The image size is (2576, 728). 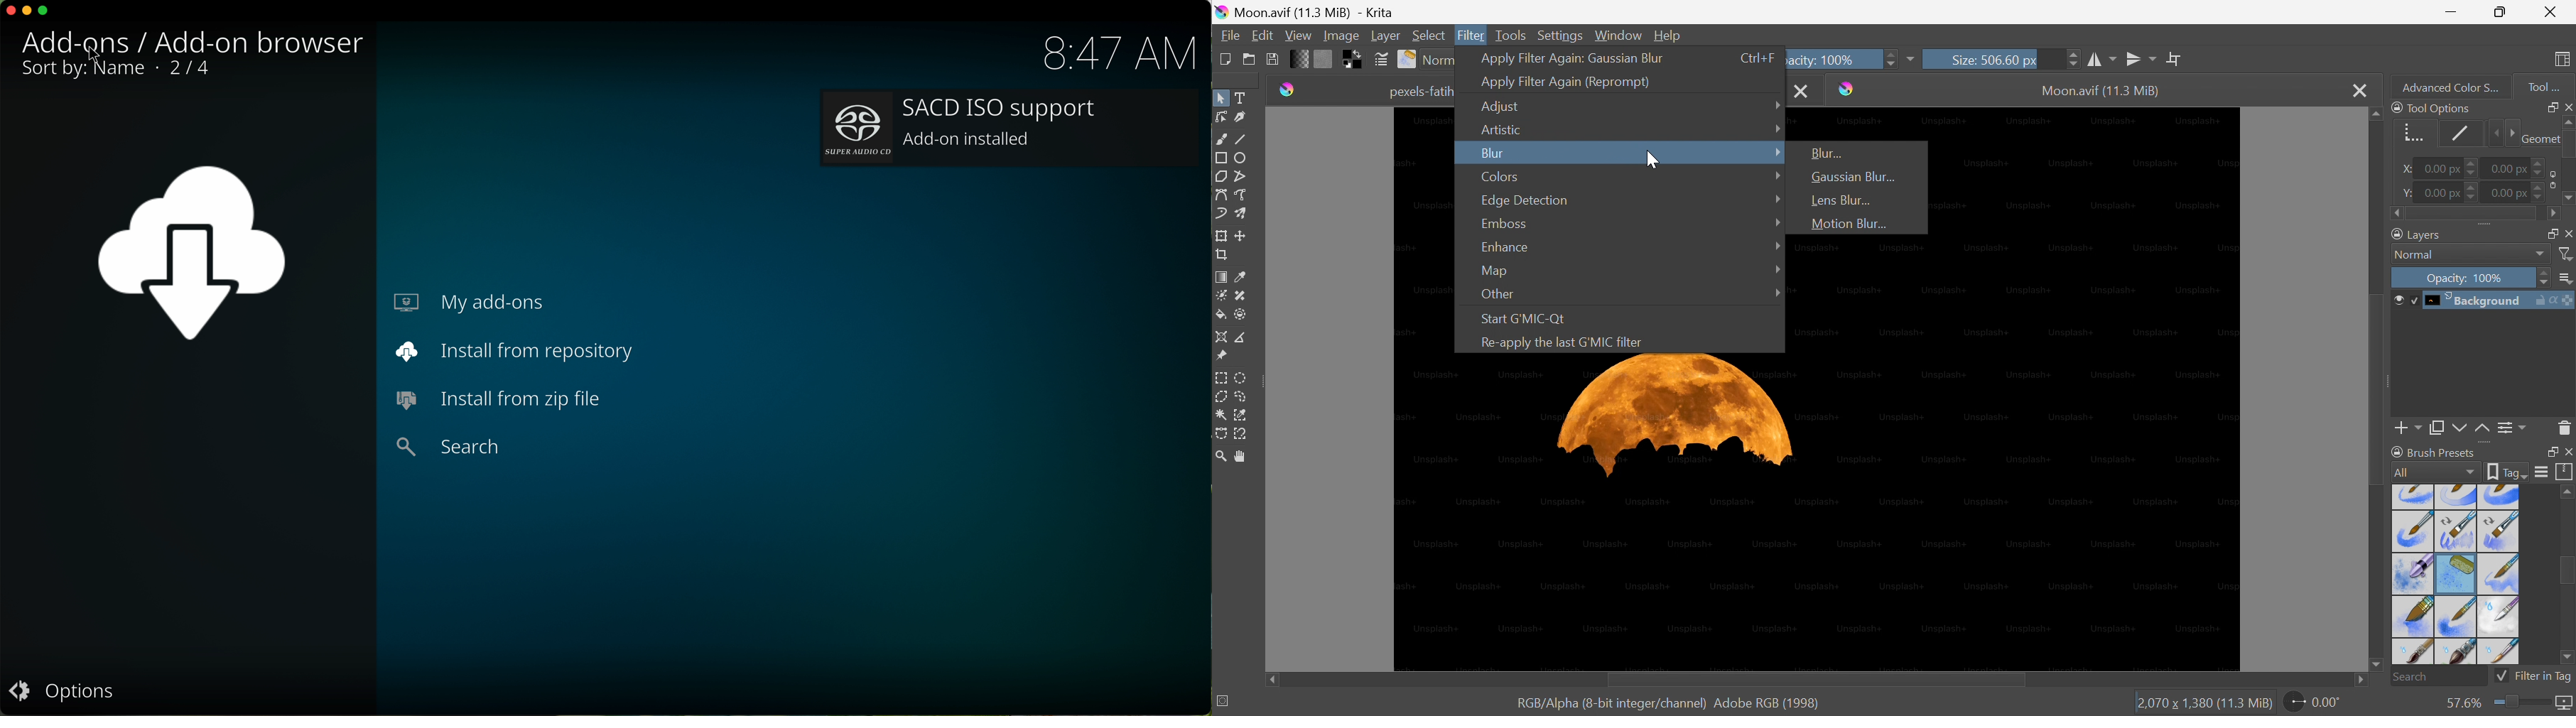 What do you see at coordinates (2547, 232) in the screenshot?
I see `Restore down` at bounding box center [2547, 232].